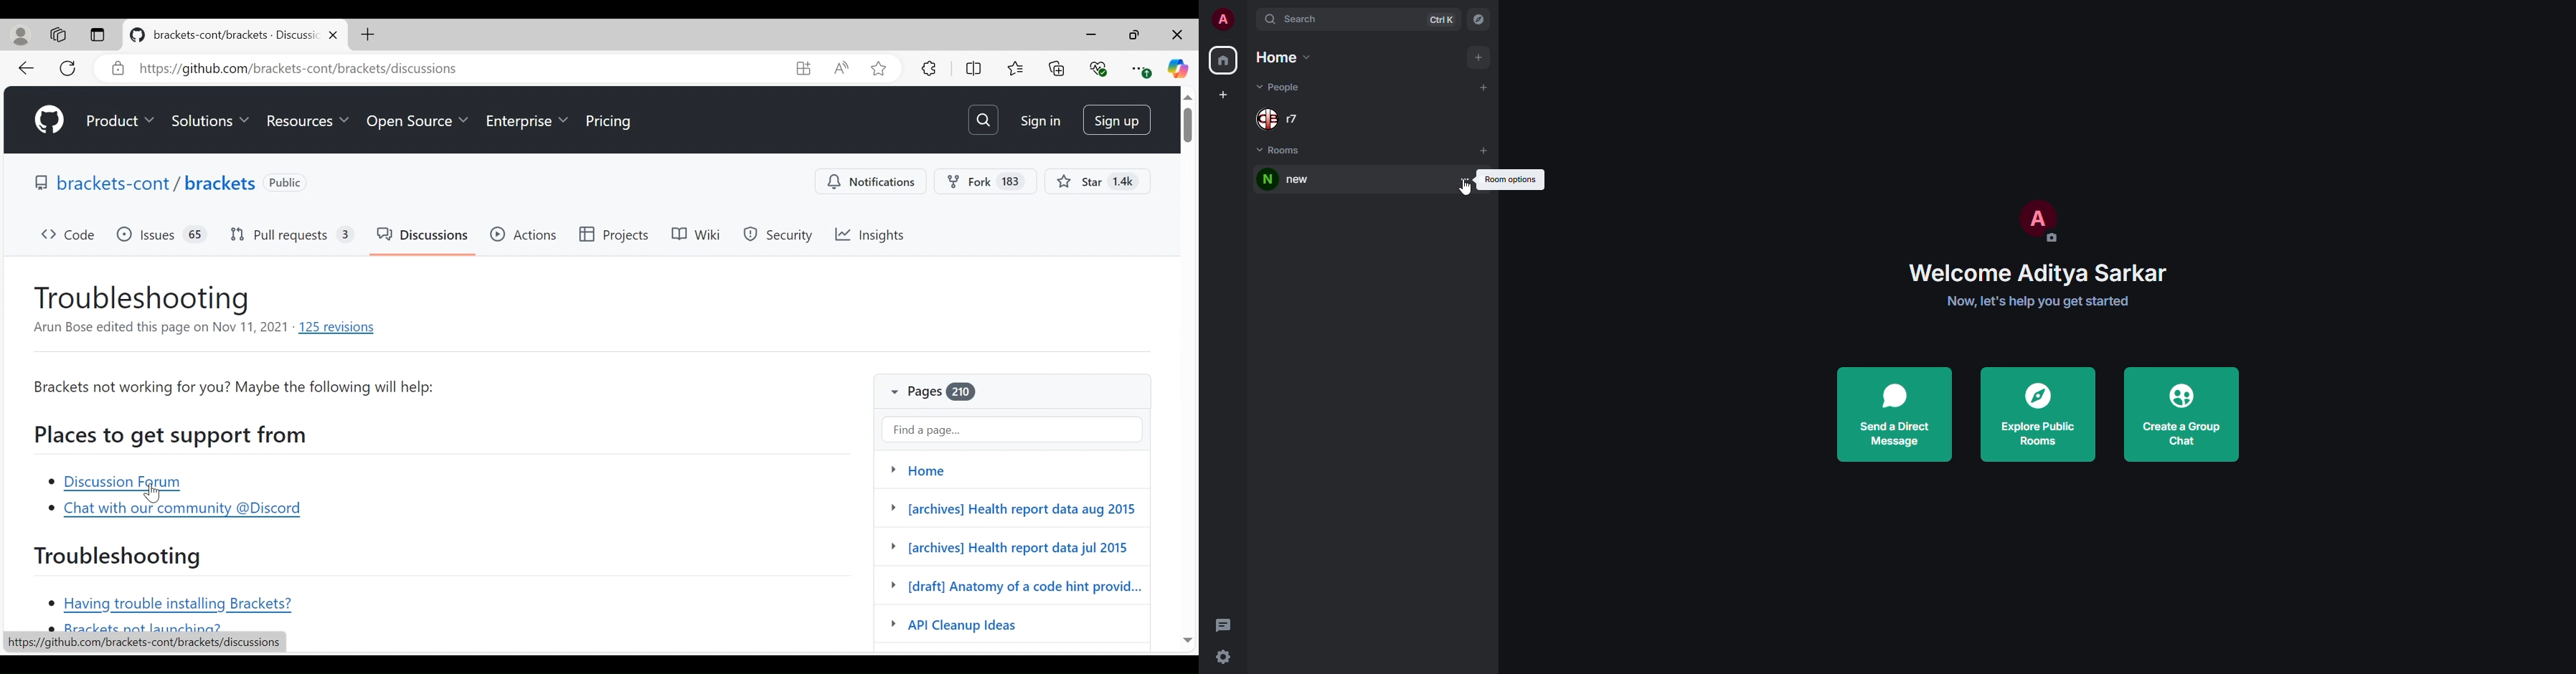 The image size is (2576, 700). I want to click on room, so click(1293, 180).